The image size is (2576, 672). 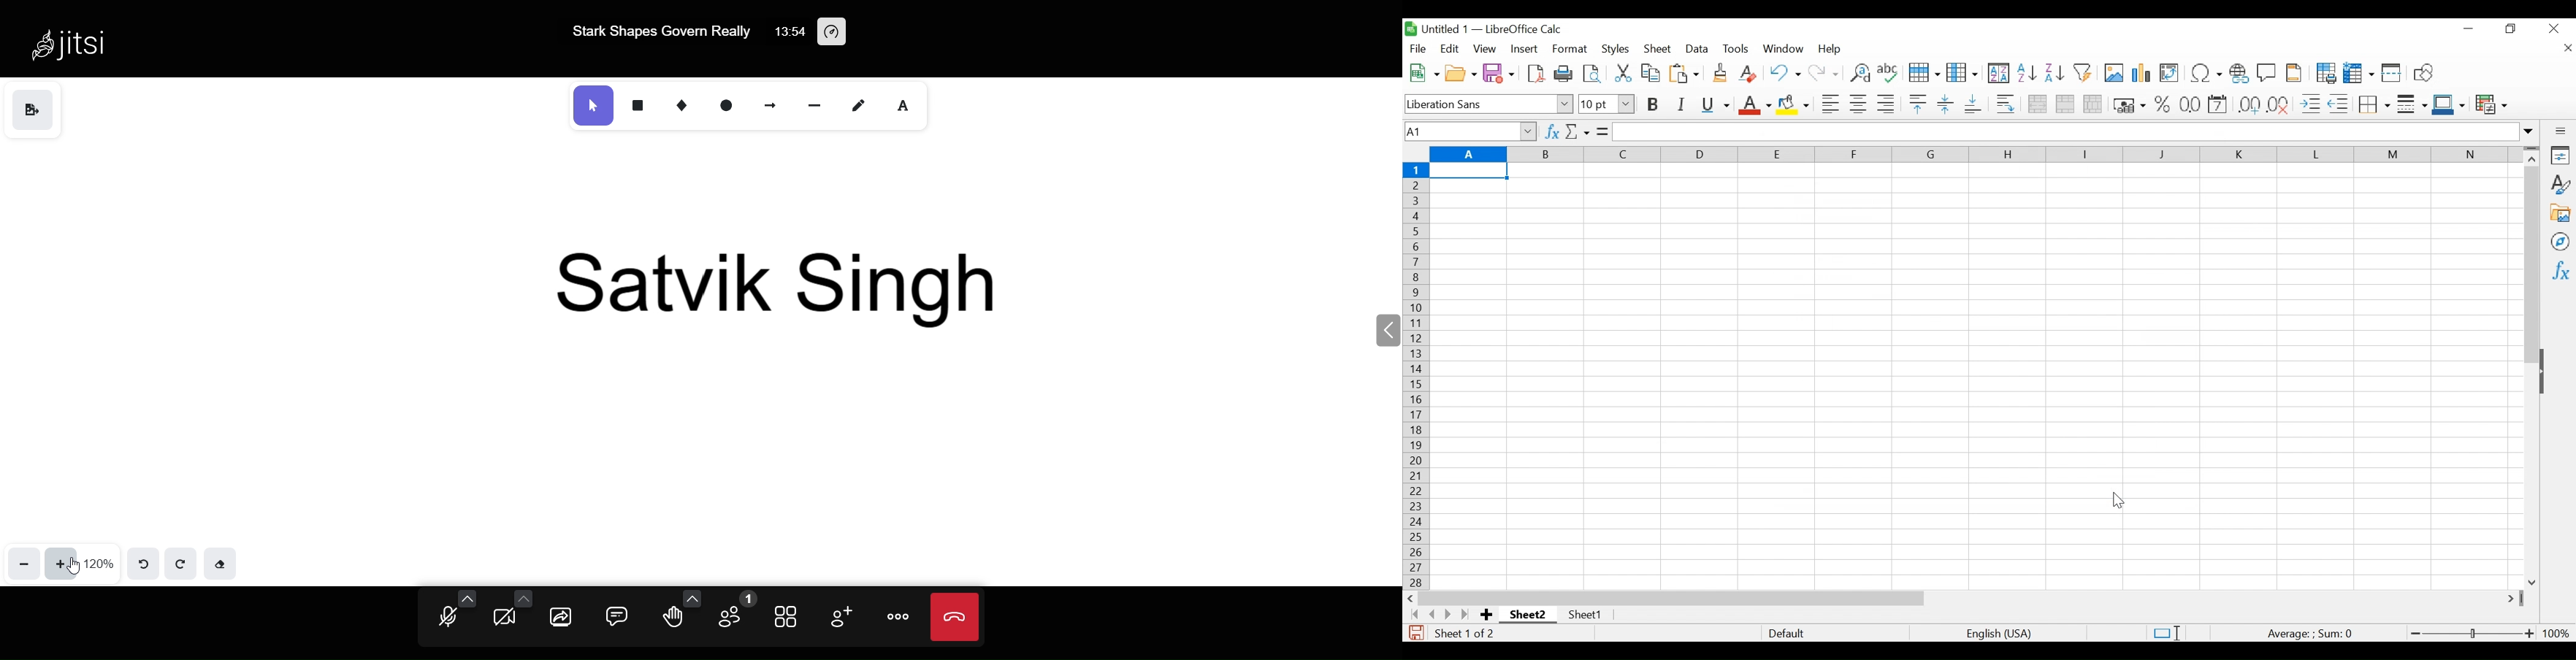 What do you see at coordinates (2531, 266) in the screenshot?
I see `Vertical Scroll bar` at bounding box center [2531, 266].